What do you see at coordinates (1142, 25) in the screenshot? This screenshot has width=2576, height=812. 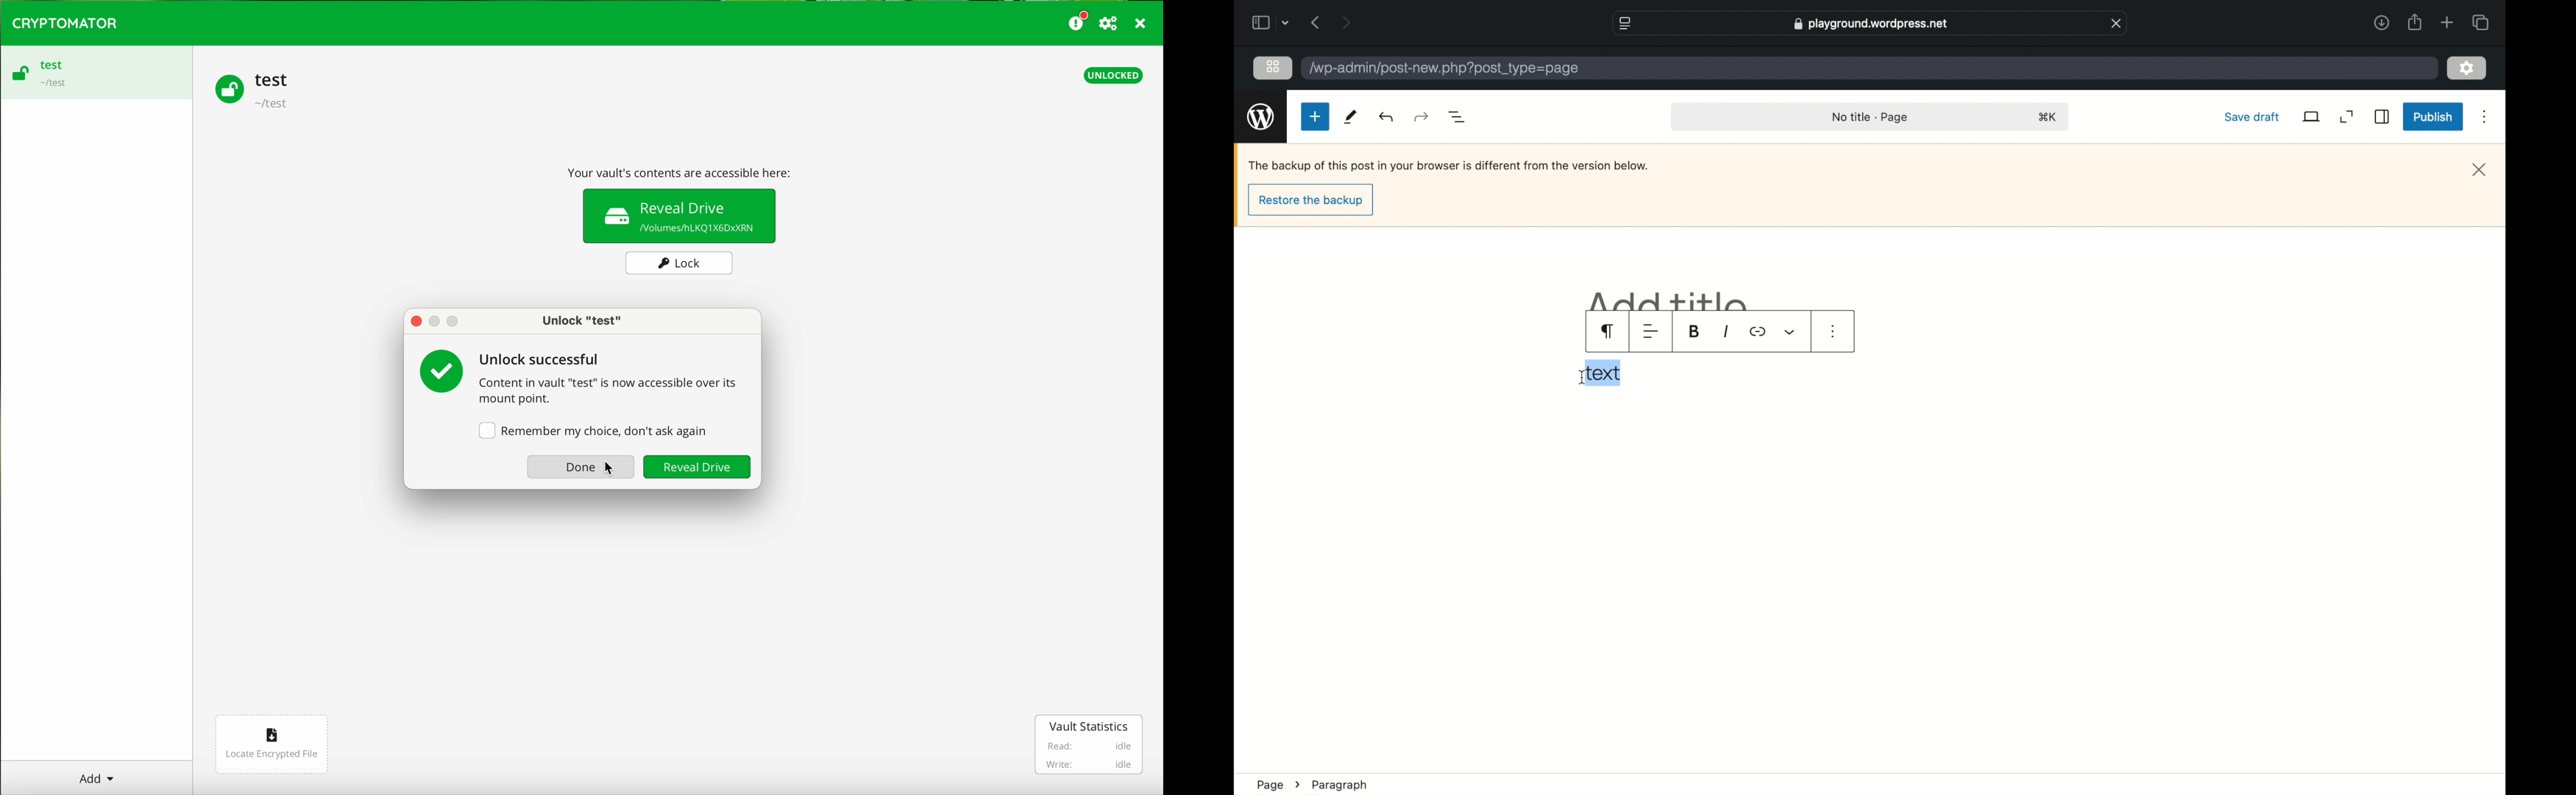 I see `close` at bounding box center [1142, 25].